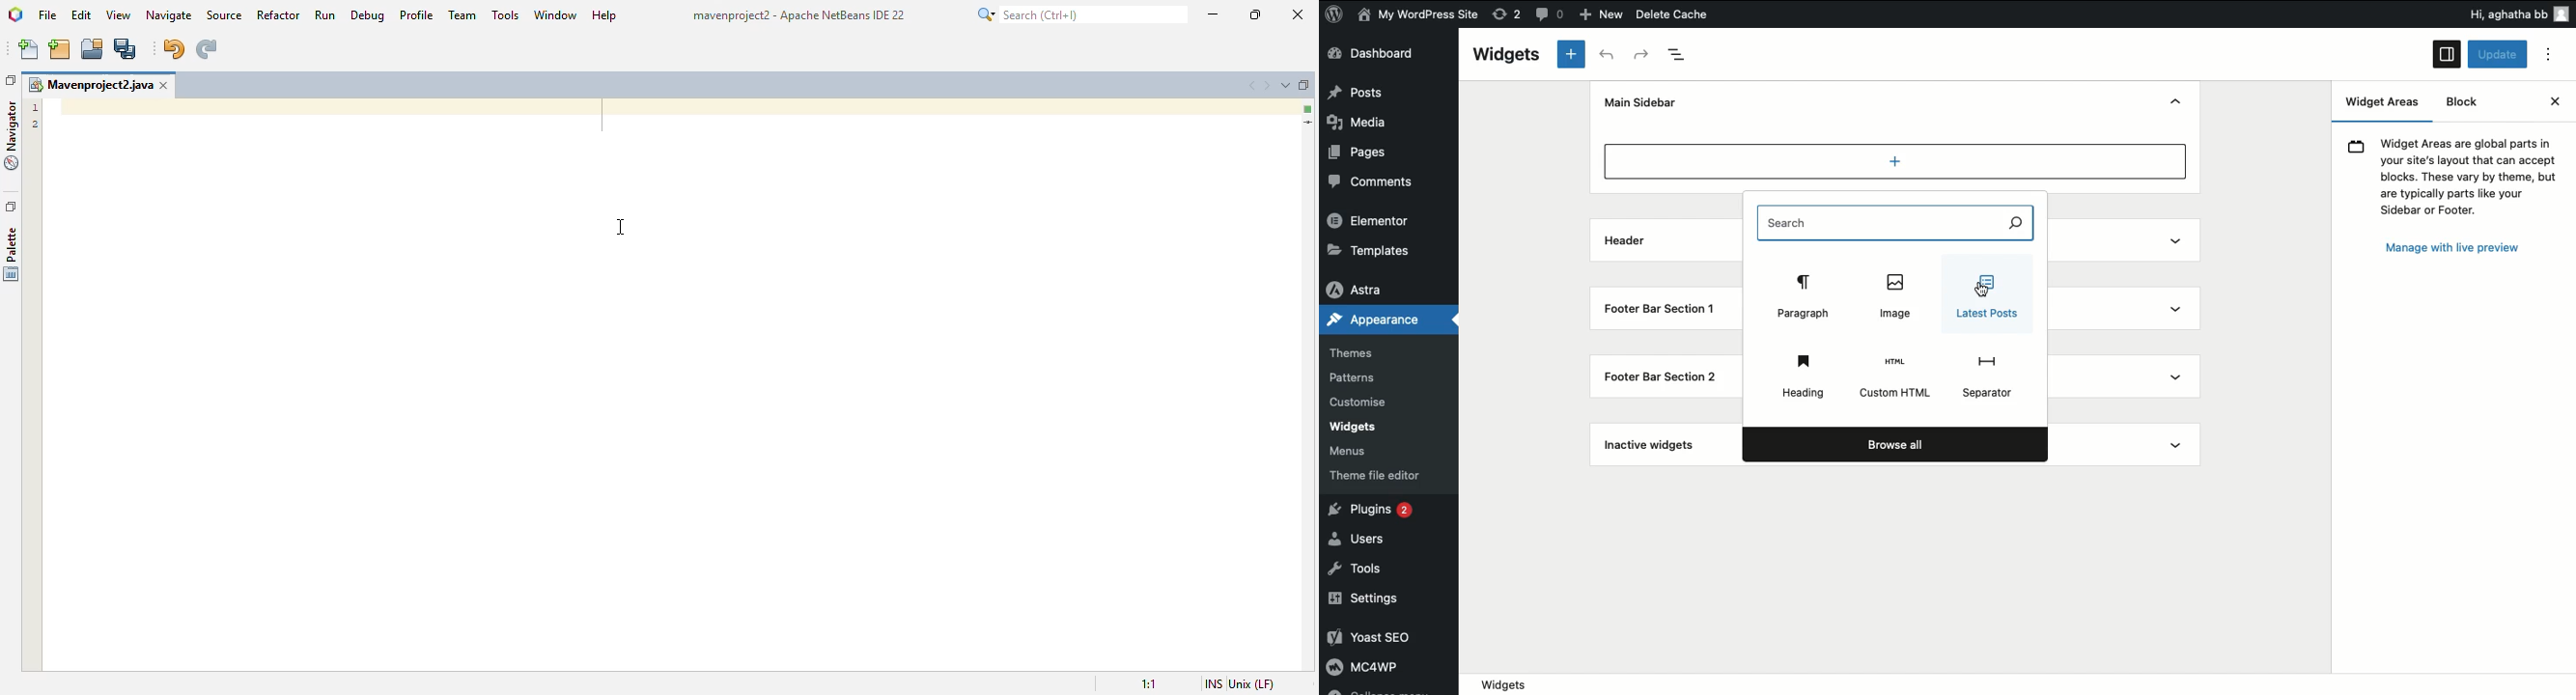 The width and height of the screenshot is (2576, 700). Describe the element at coordinates (13, 252) in the screenshot. I see `palette window` at that location.